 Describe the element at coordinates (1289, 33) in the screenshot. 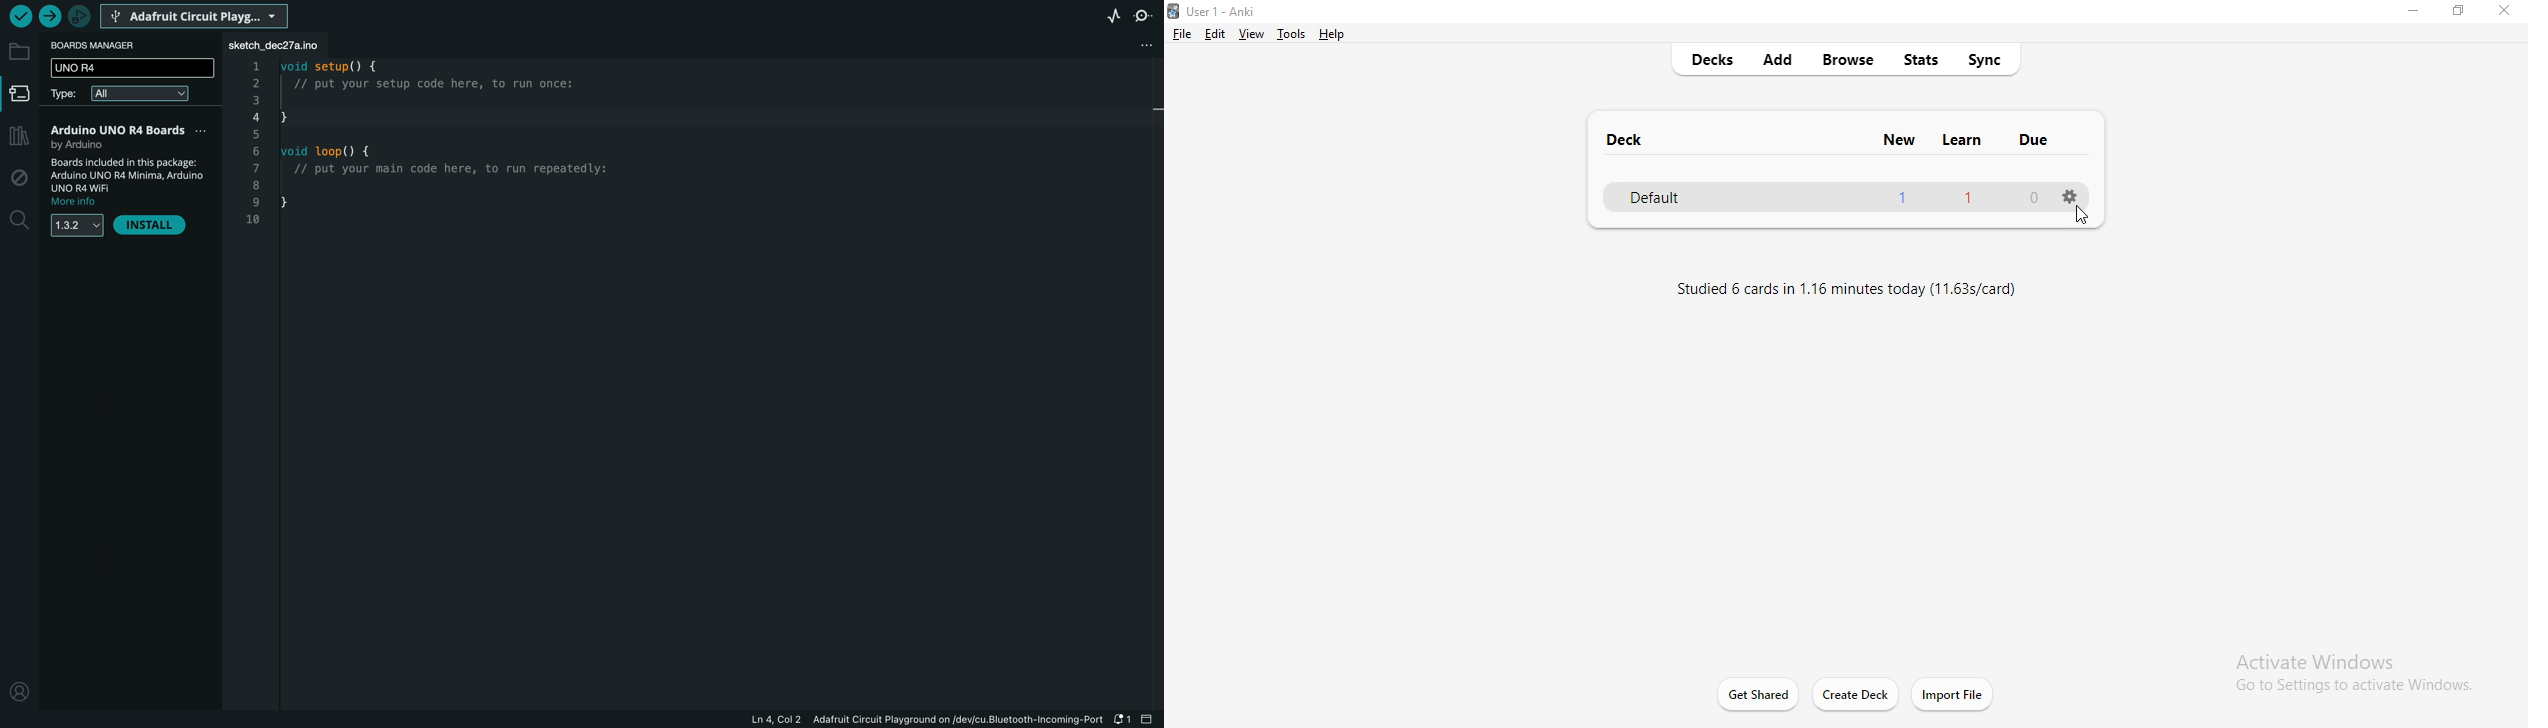

I see `tools` at that location.